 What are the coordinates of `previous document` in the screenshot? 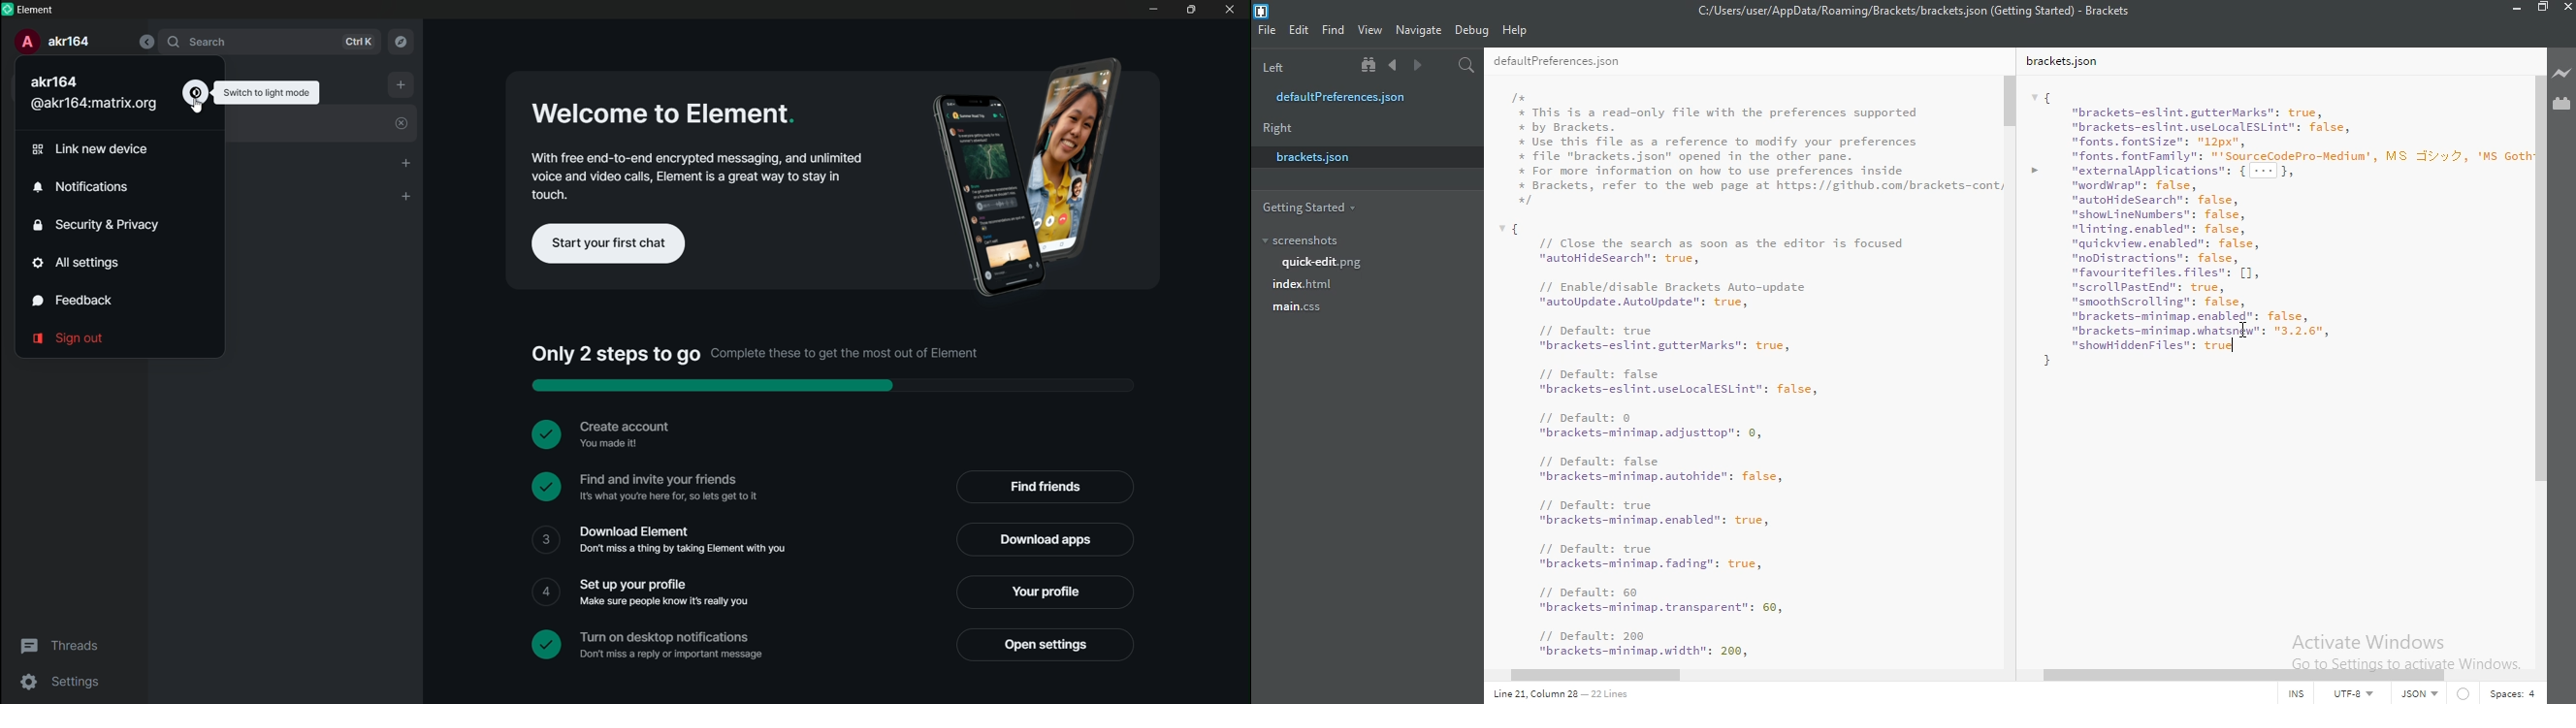 It's located at (1394, 66).